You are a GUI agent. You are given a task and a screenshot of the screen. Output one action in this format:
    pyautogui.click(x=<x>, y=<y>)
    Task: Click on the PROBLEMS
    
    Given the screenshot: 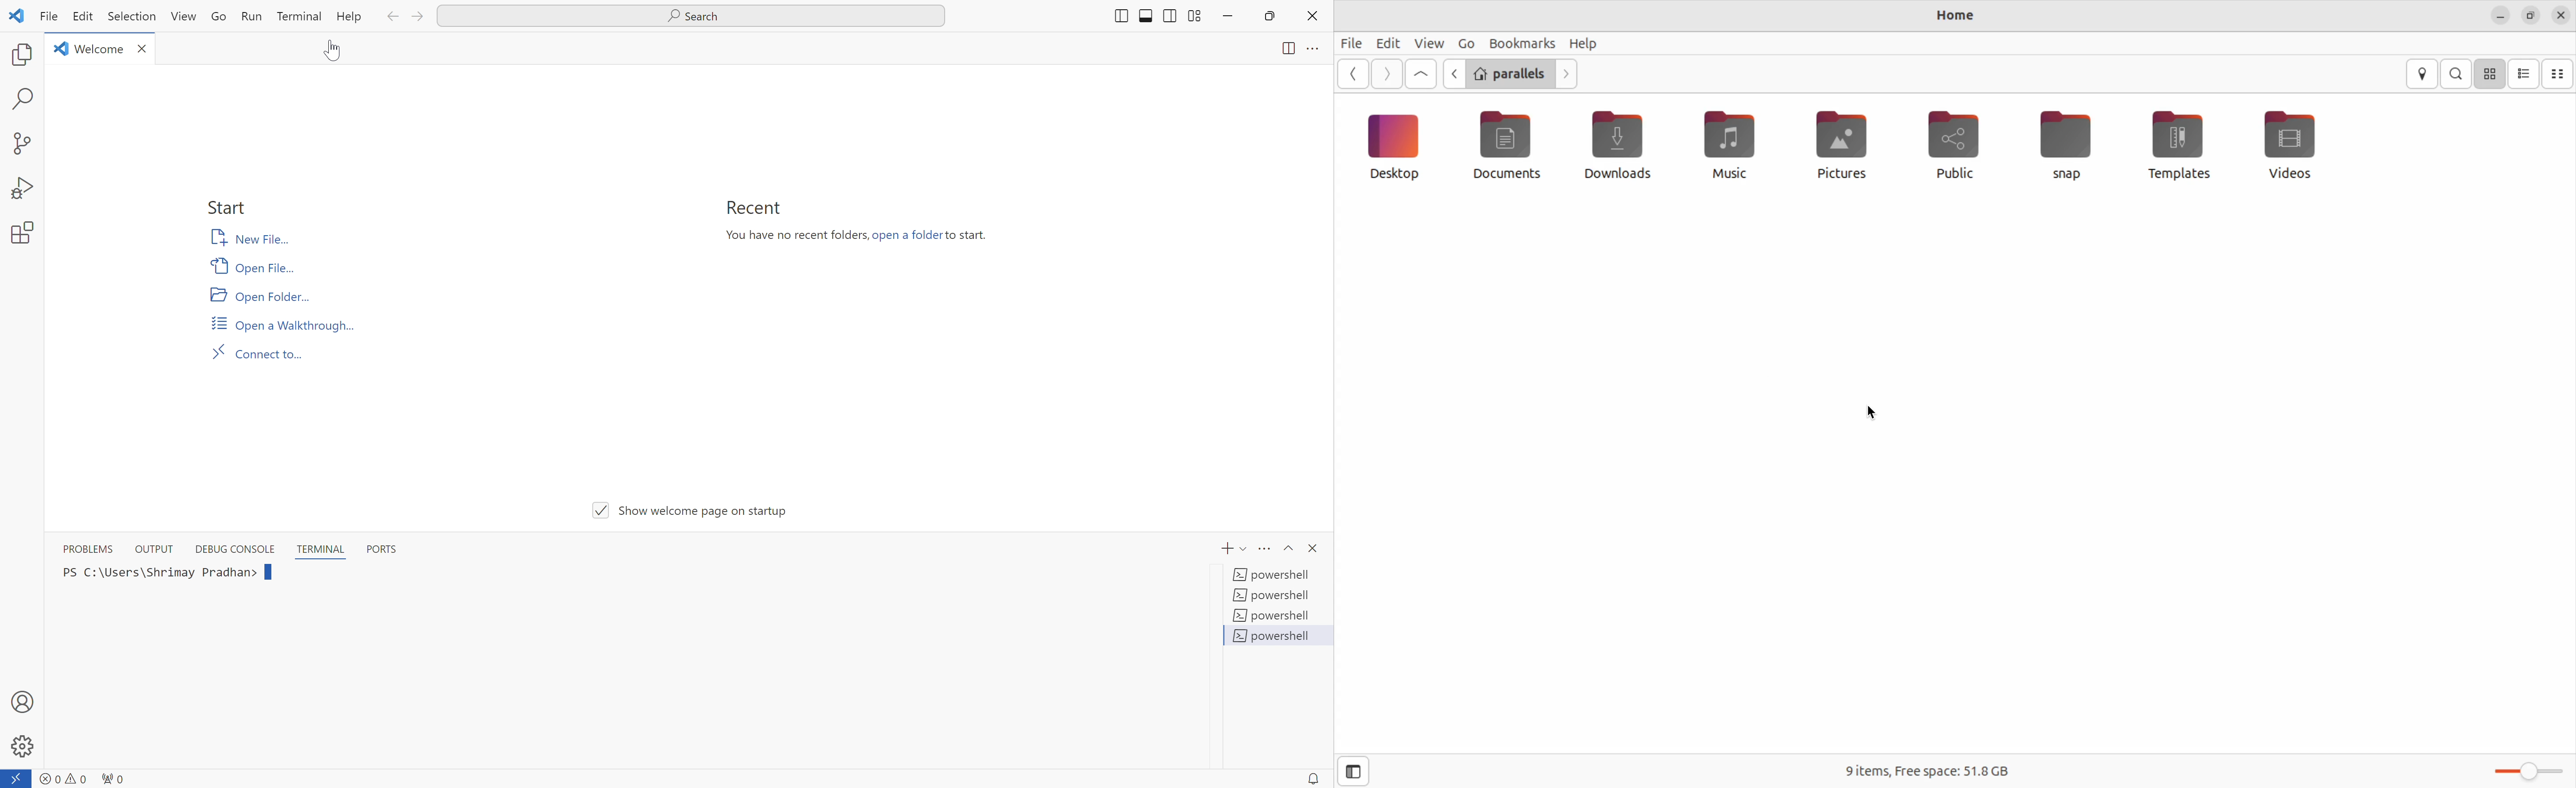 What is the action you would take?
    pyautogui.click(x=88, y=547)
    